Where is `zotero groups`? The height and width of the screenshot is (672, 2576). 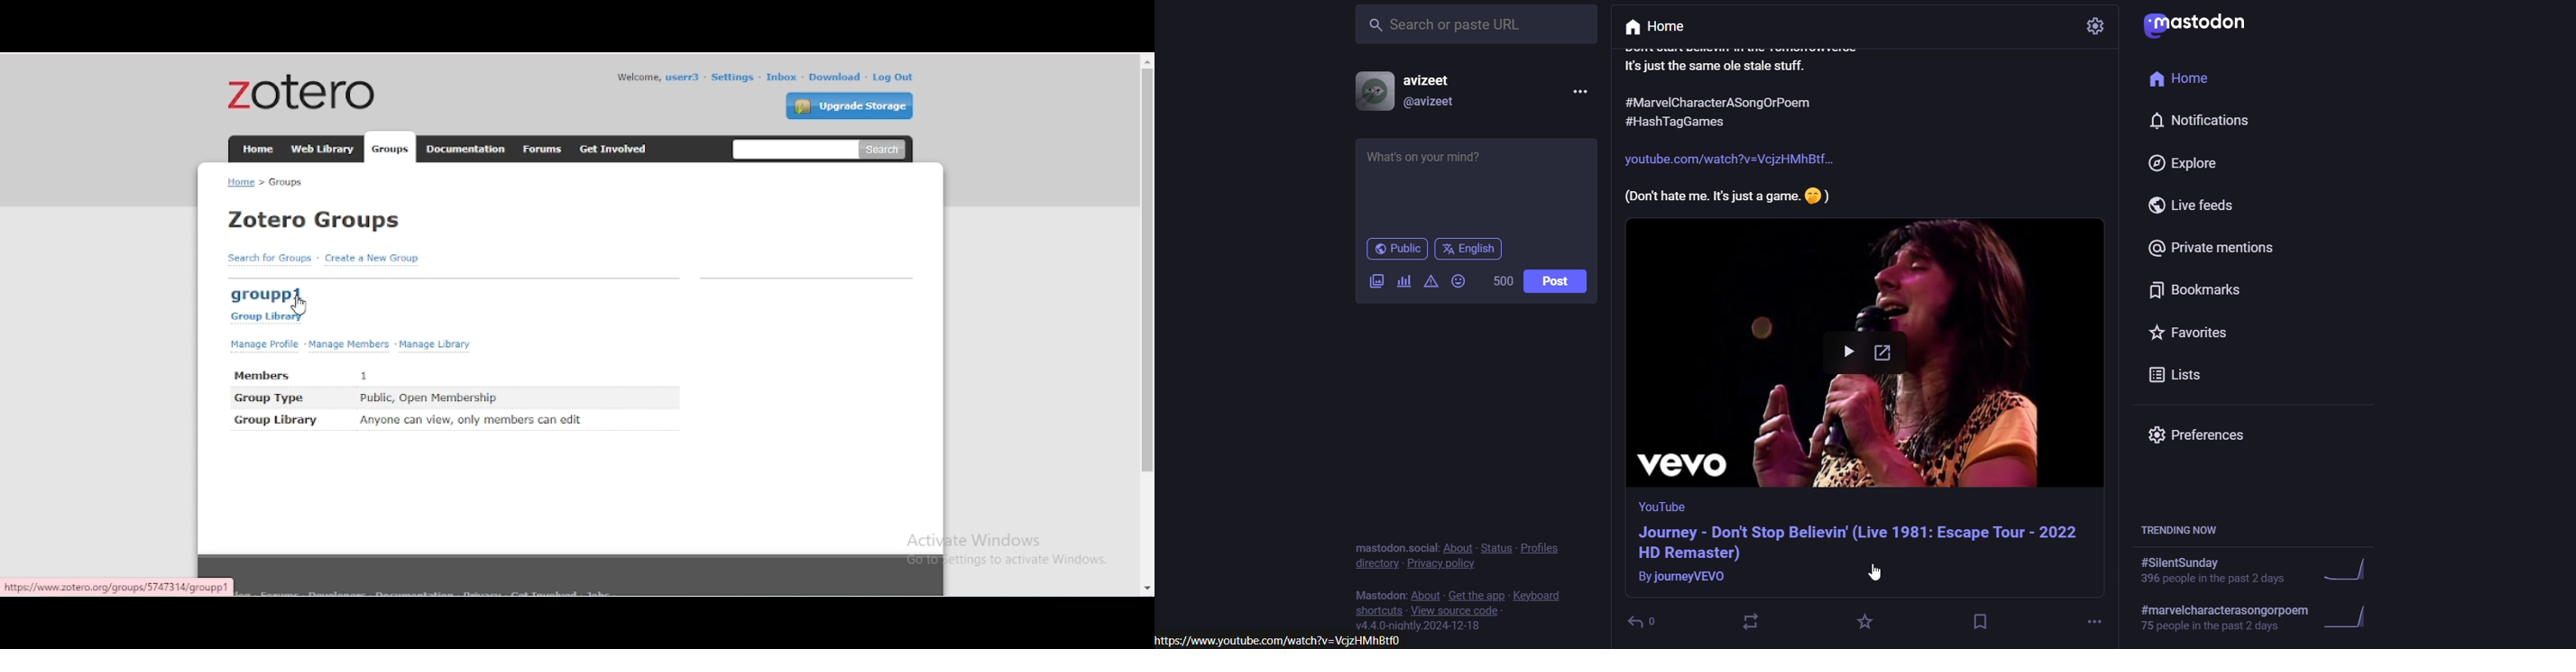
zotero groups is located at coordinates (316, 220).